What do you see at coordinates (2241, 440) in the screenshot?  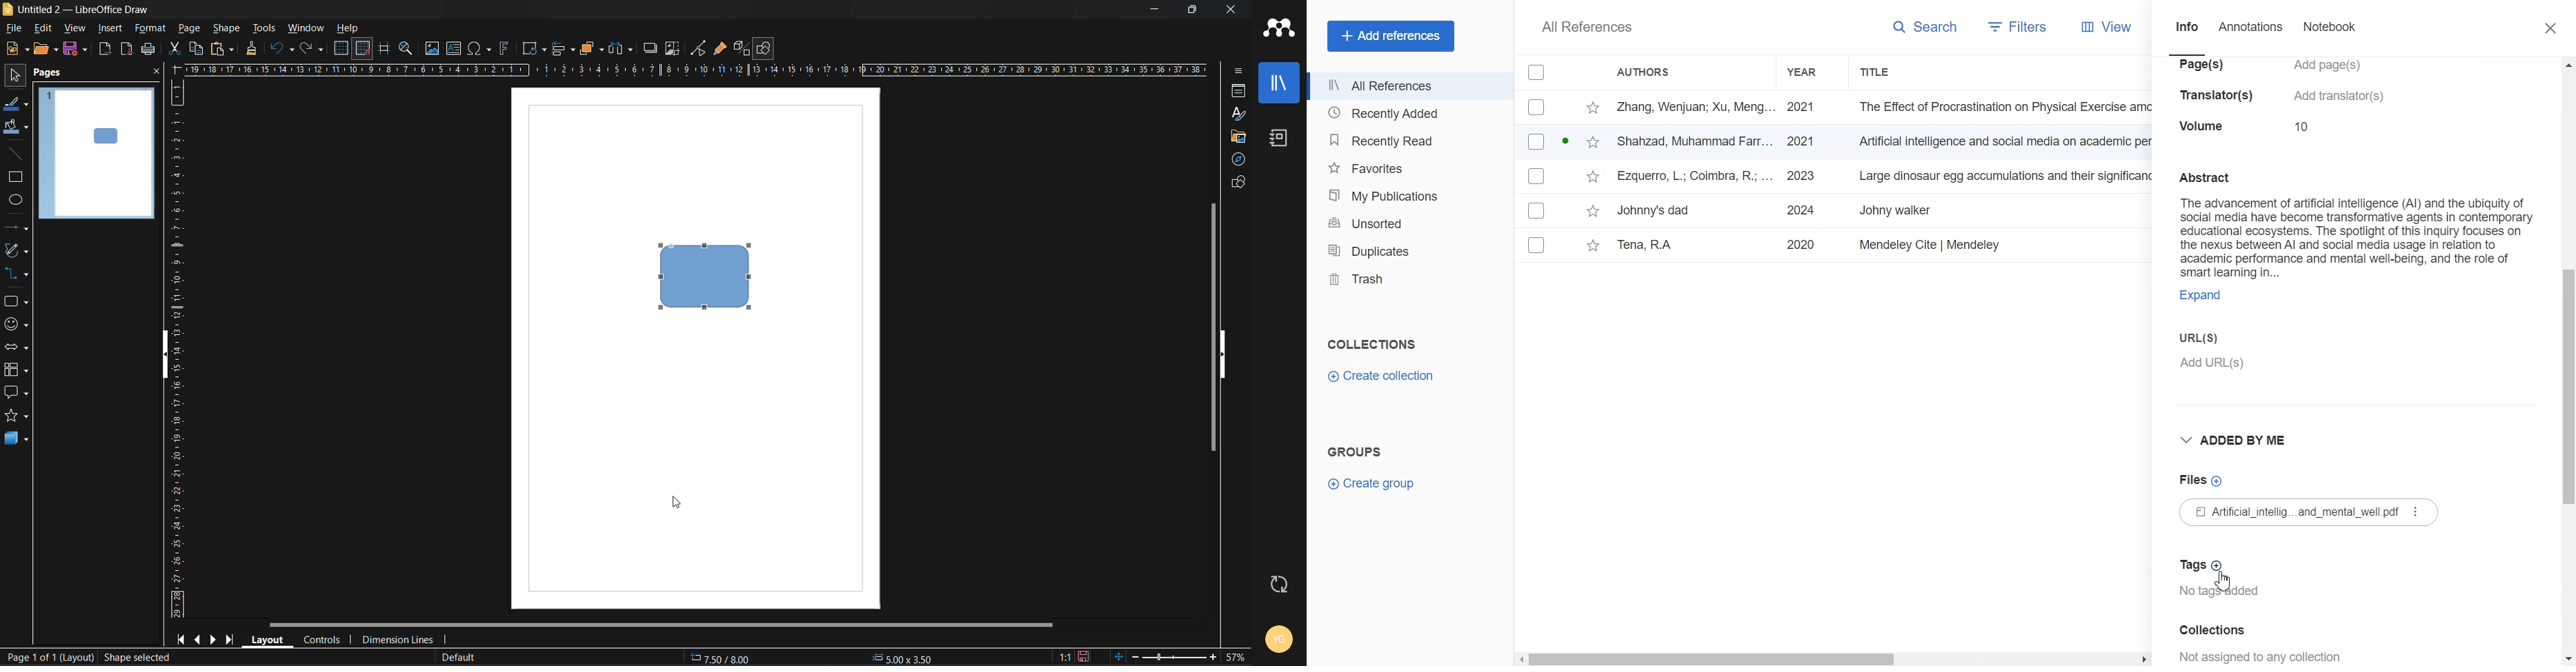 I see `Added by me` at bounding box center [2241, 440].